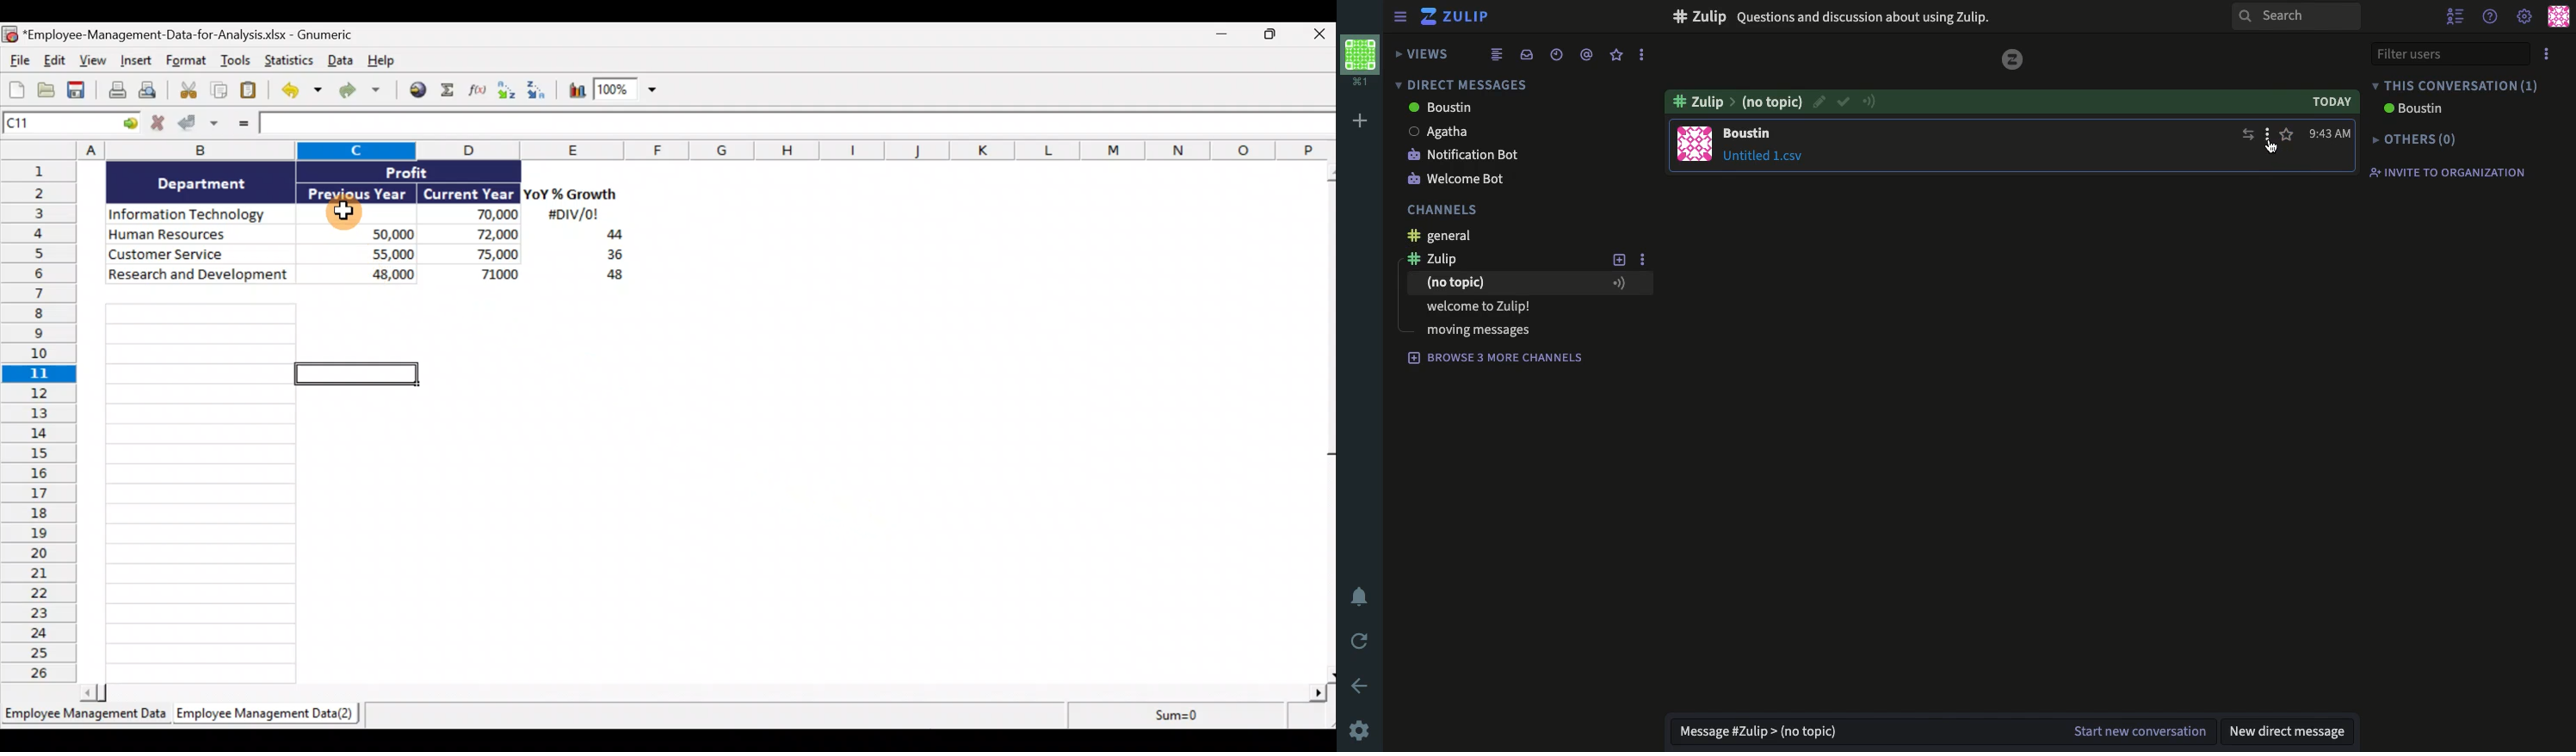 This screenshot has height=756, width=2576. I want to click on Undo last action, so click(304, 91).